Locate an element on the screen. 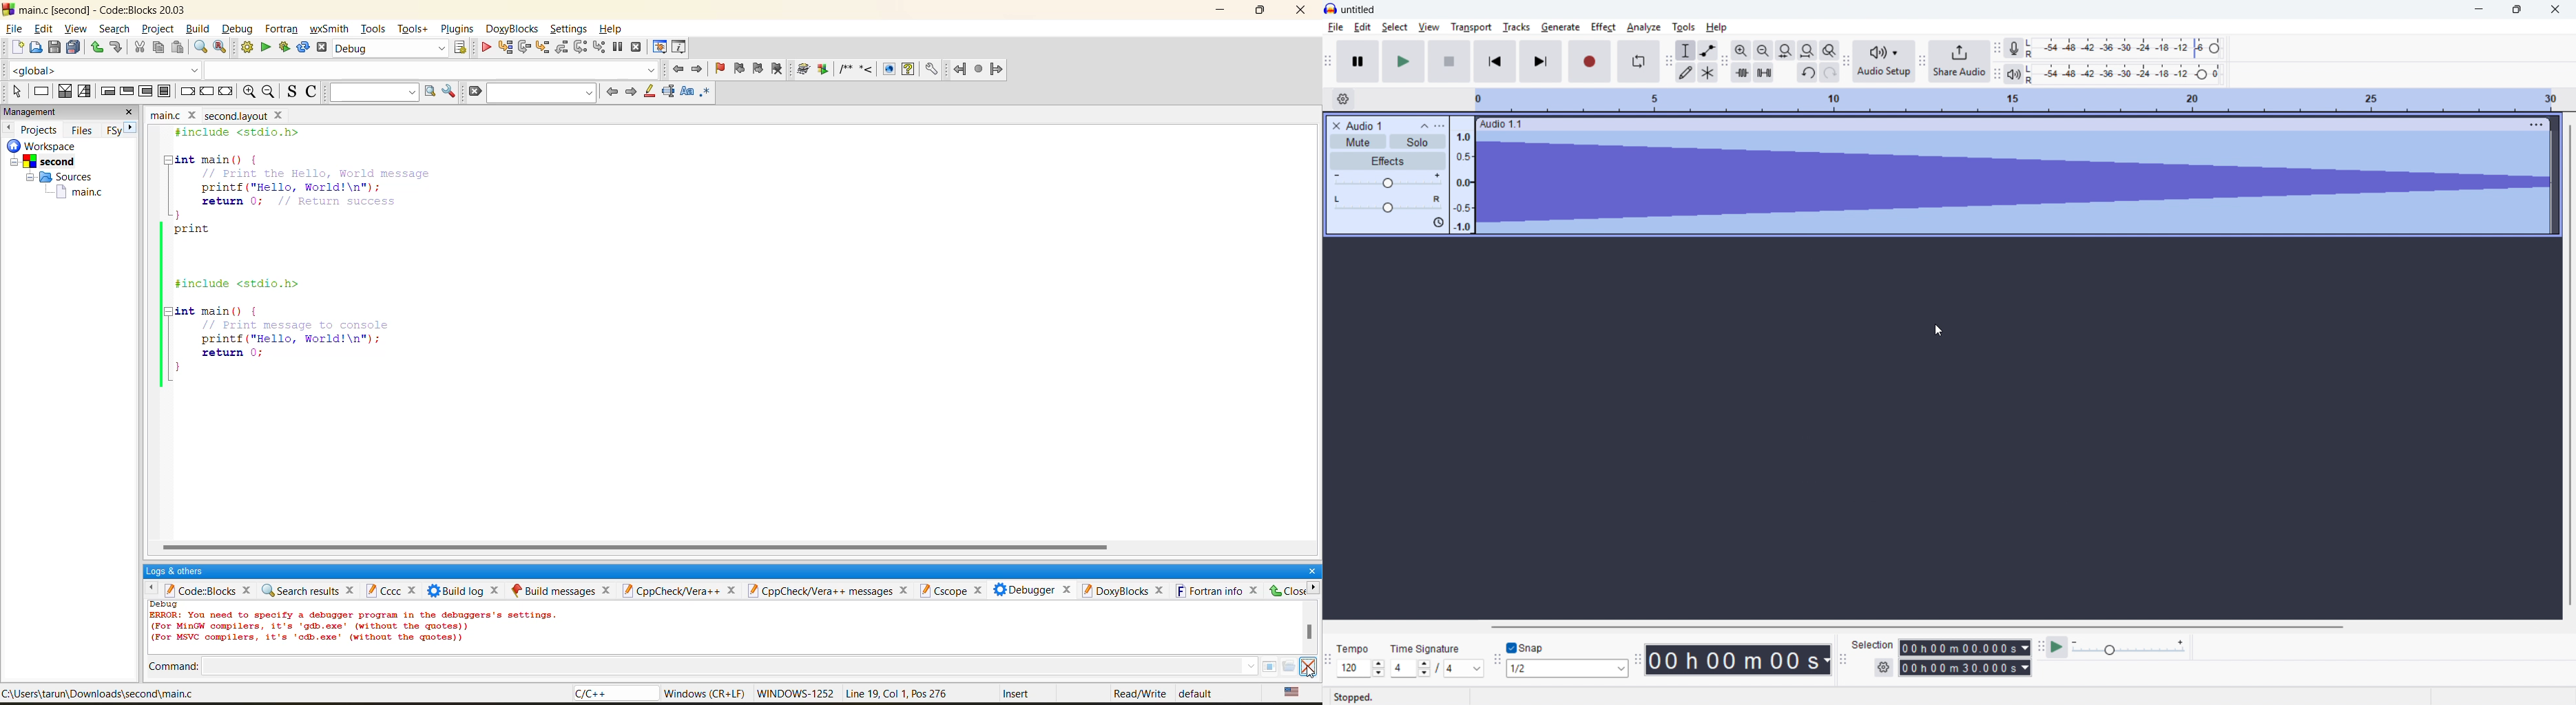  project is located at coordinates (159, 29).